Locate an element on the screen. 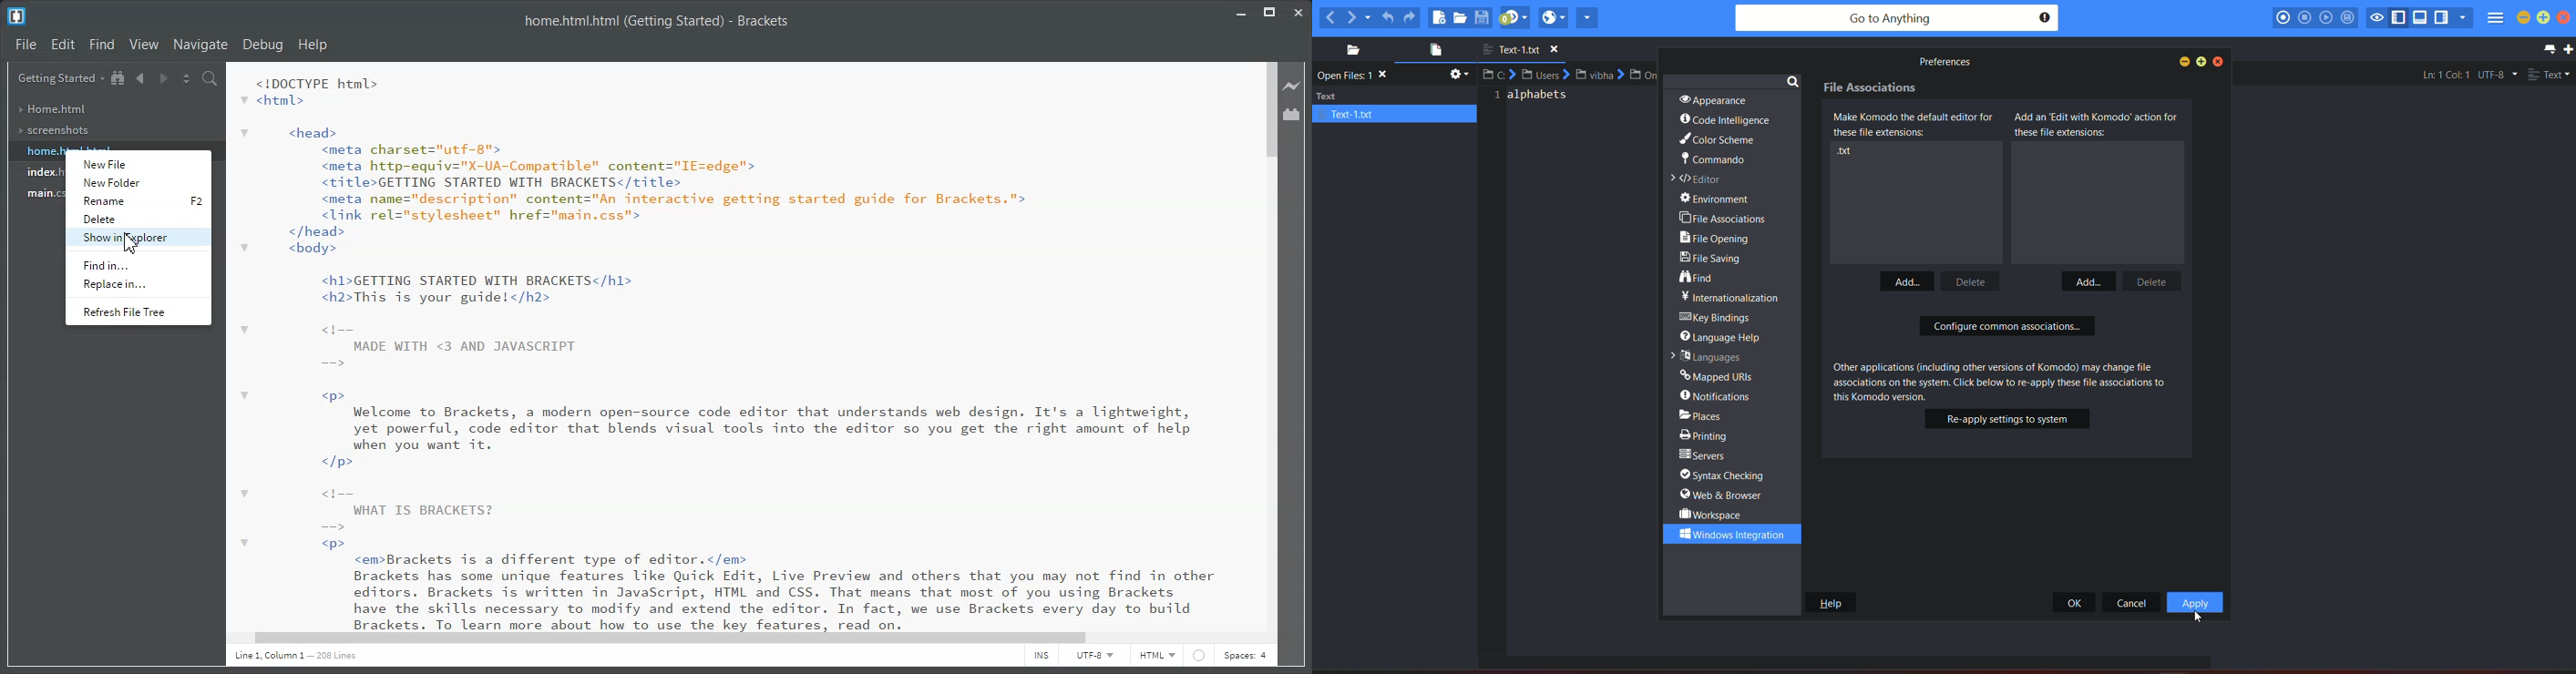  show/hide left pane is located at coordinates (2401, 18).